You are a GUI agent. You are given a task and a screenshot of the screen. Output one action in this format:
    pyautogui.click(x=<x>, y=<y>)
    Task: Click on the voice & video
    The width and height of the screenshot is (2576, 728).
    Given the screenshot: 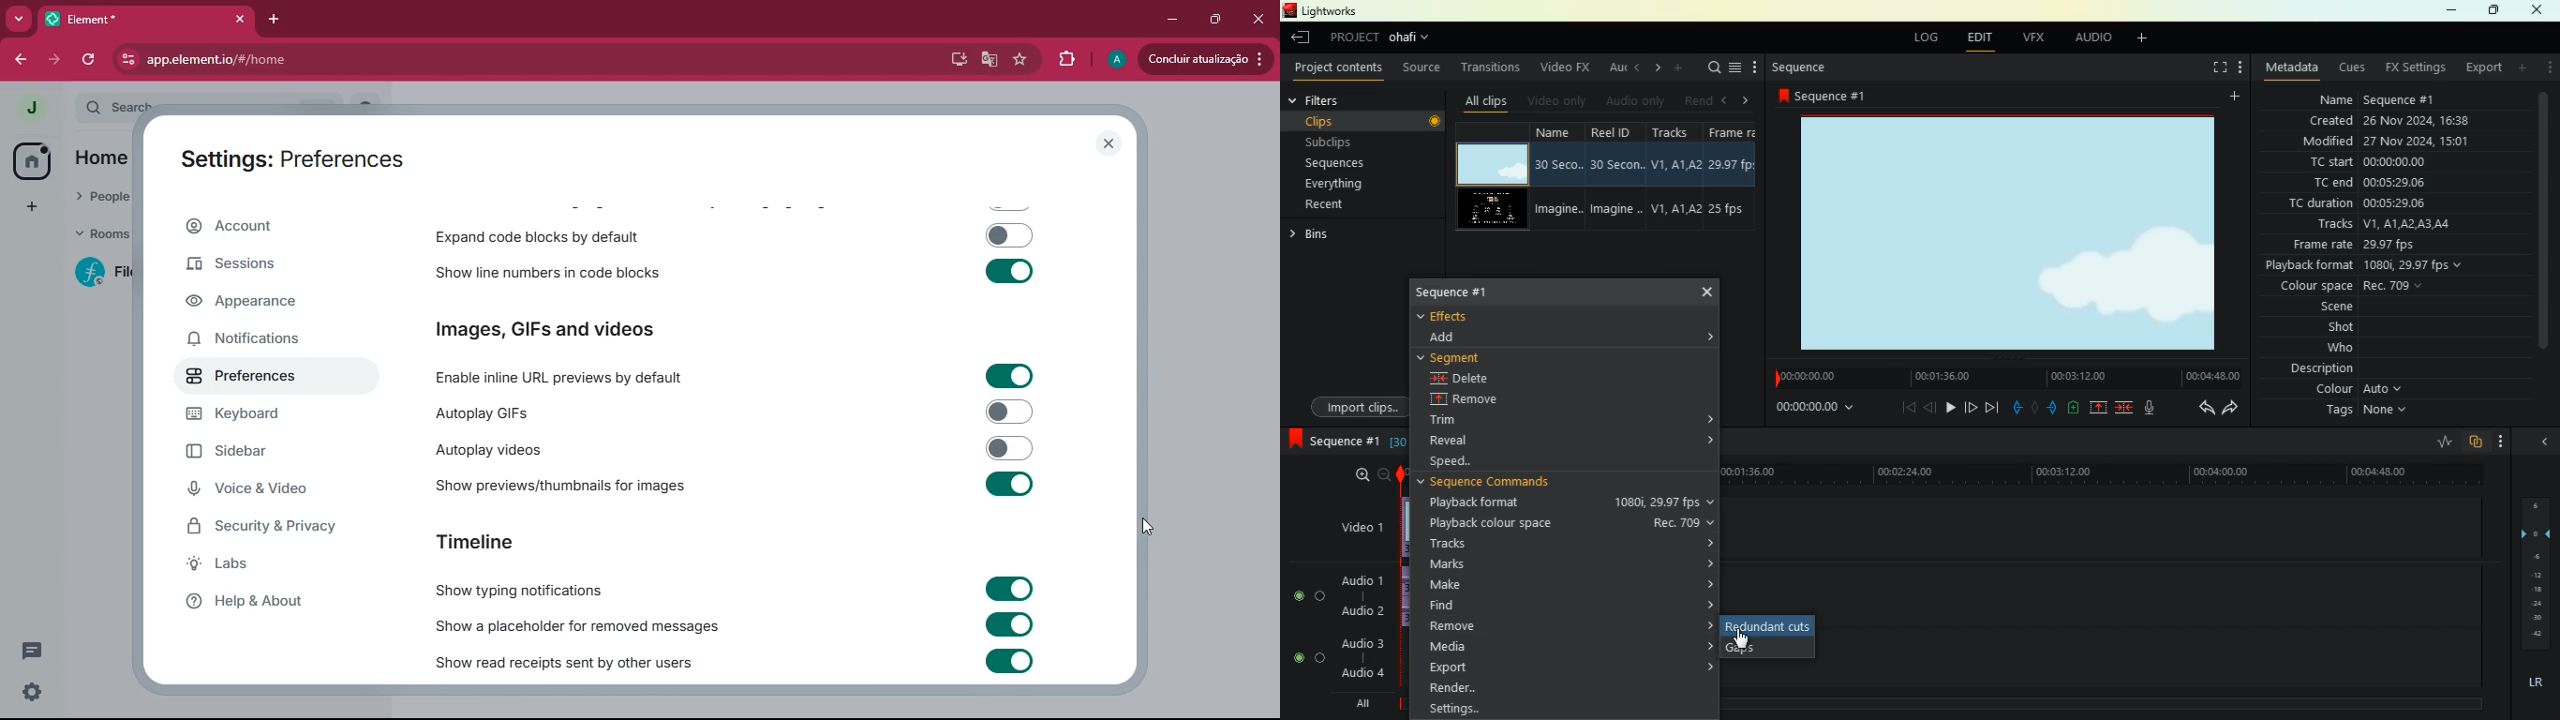 What is the action you would take?
    pyautogui.click(x=260, y=490)
    